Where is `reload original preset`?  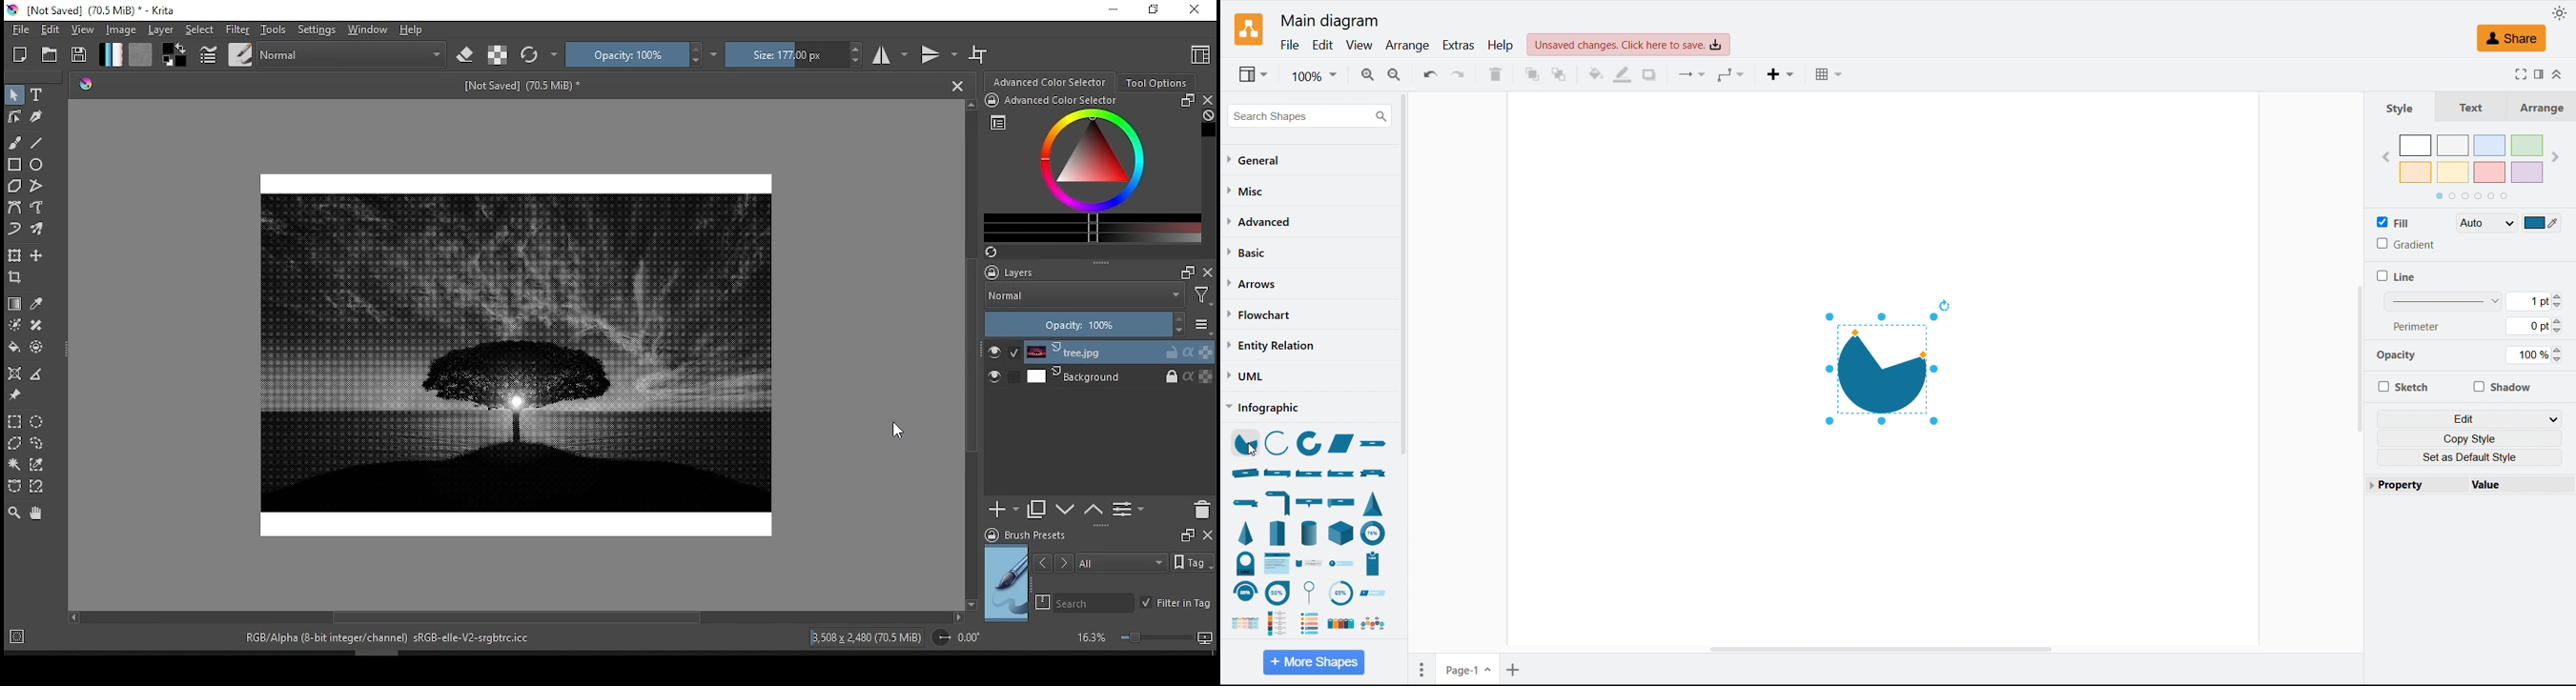
reload original preset is located at coordinates (537, 54).